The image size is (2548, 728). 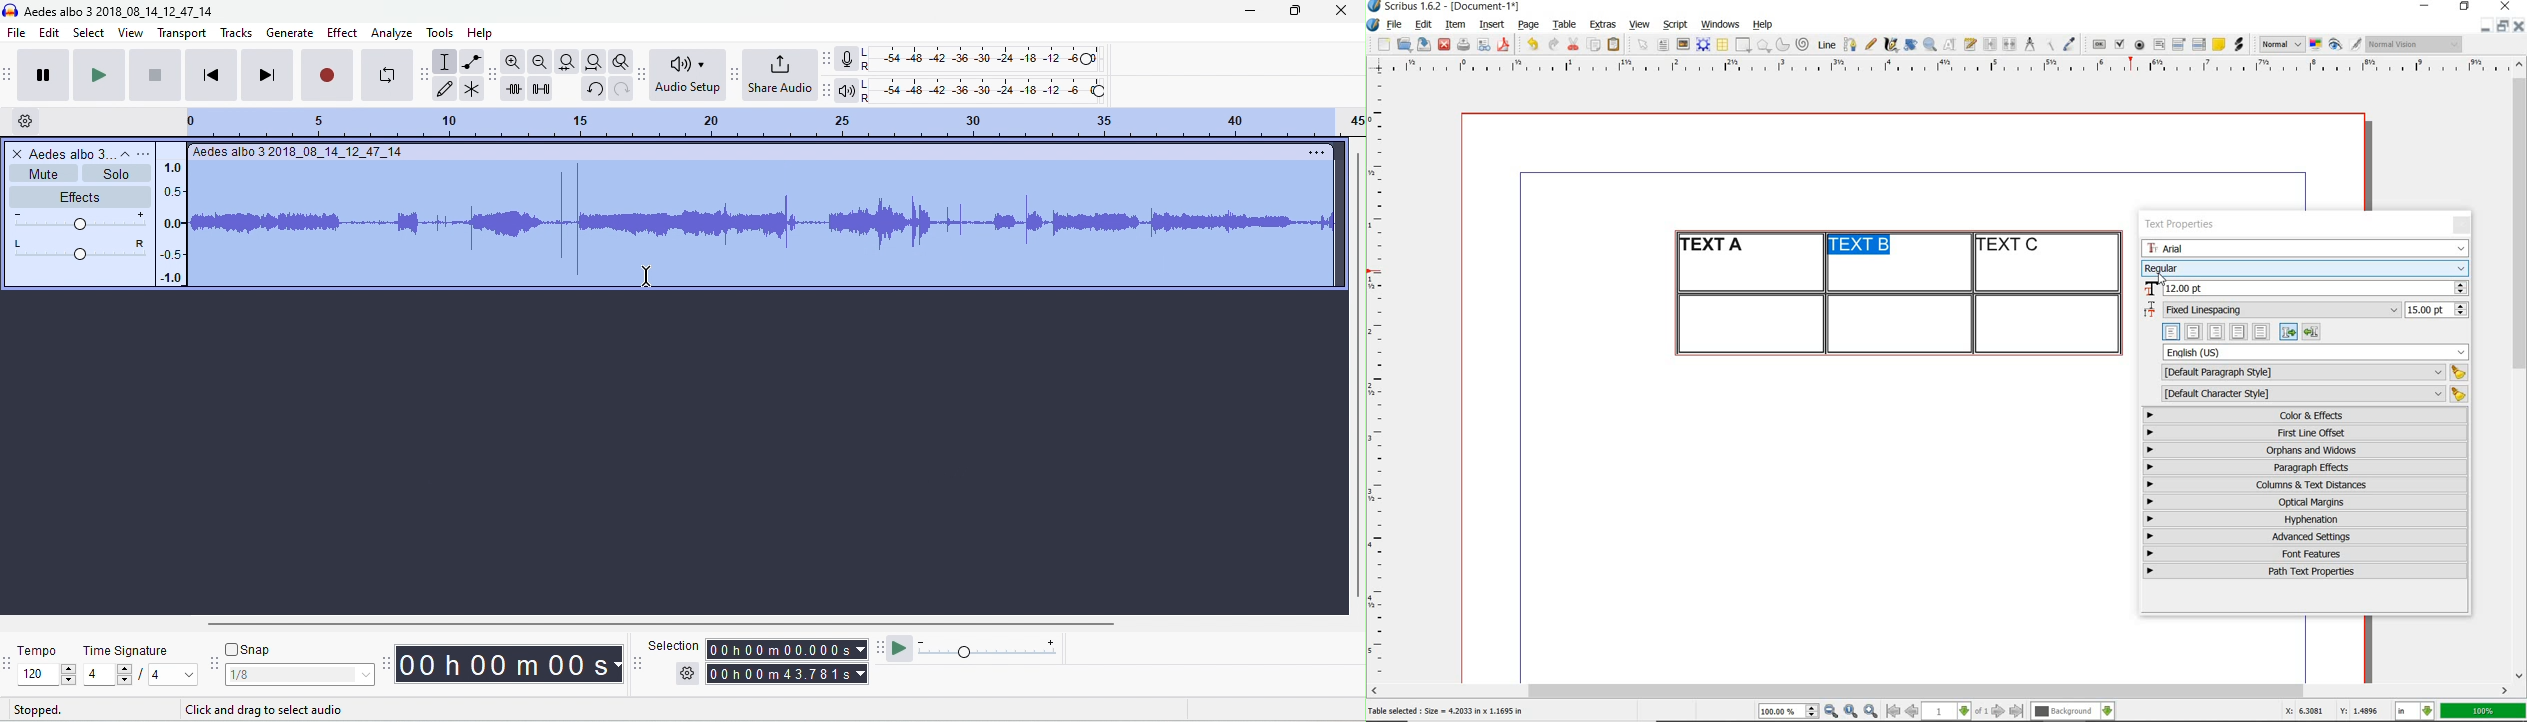 I want to click on solo, so click(x=115, y=174).